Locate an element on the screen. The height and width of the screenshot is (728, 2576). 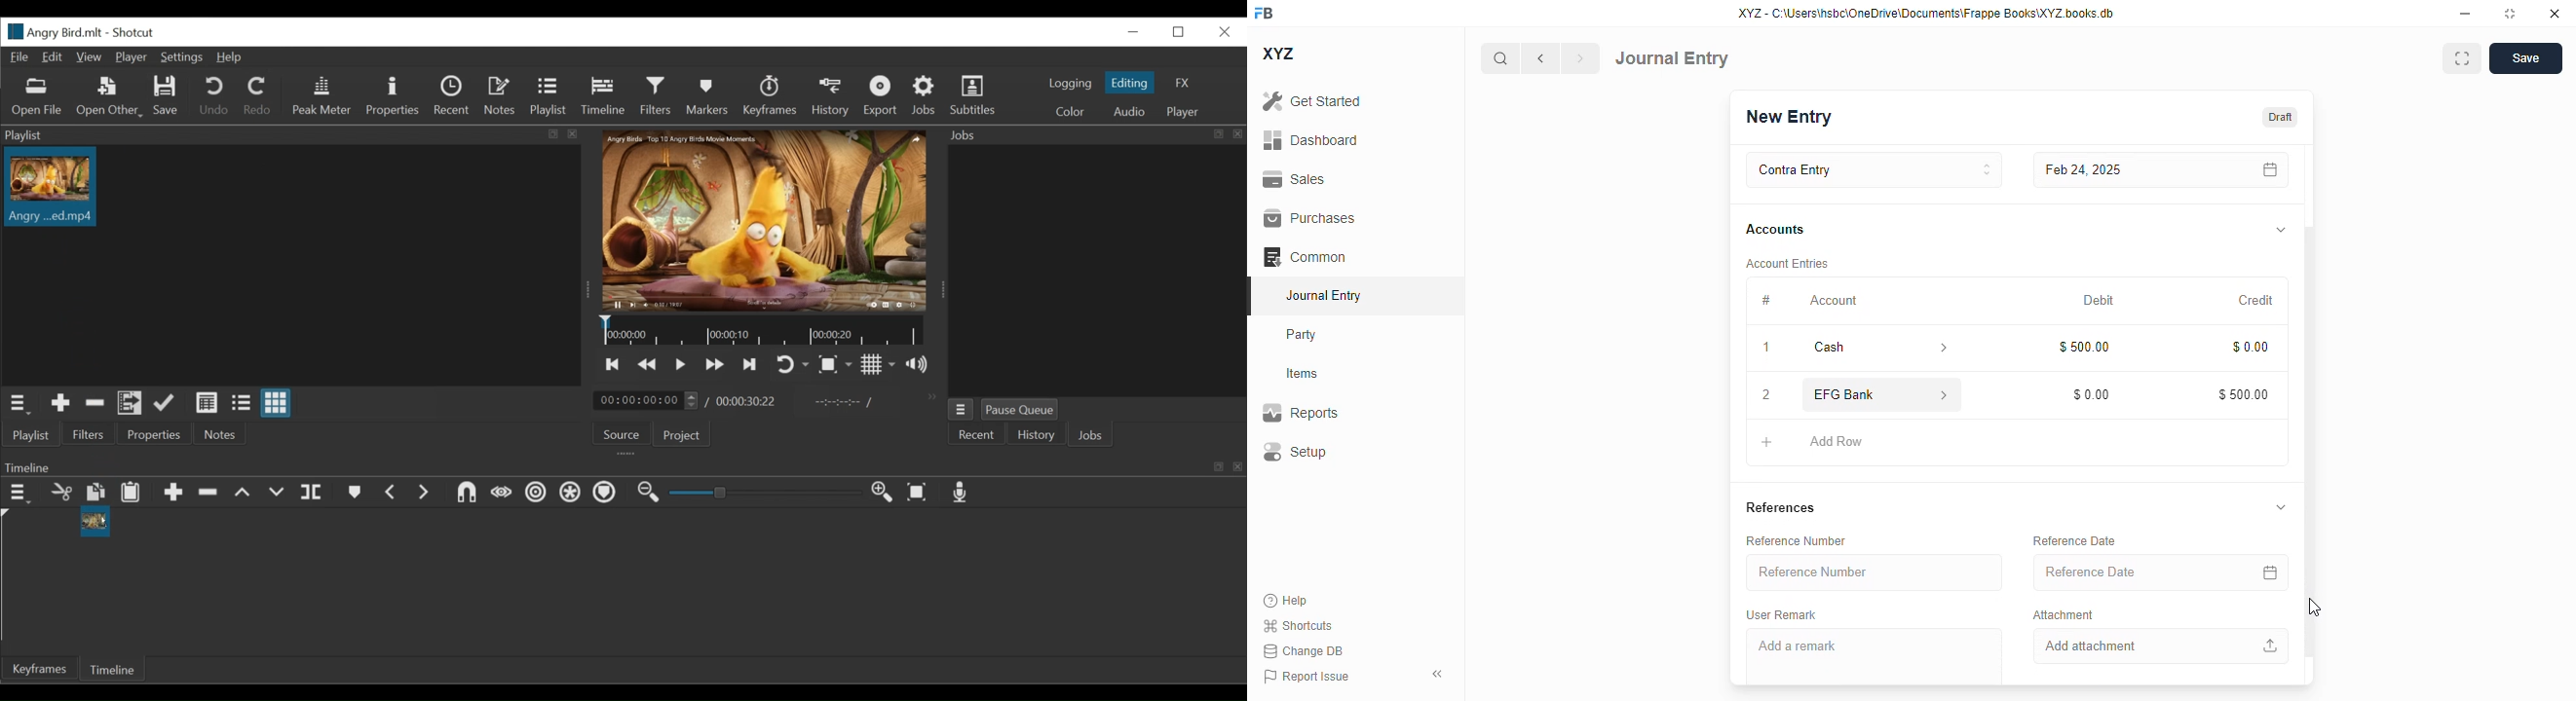
cut is located at coordinates (60, 492).